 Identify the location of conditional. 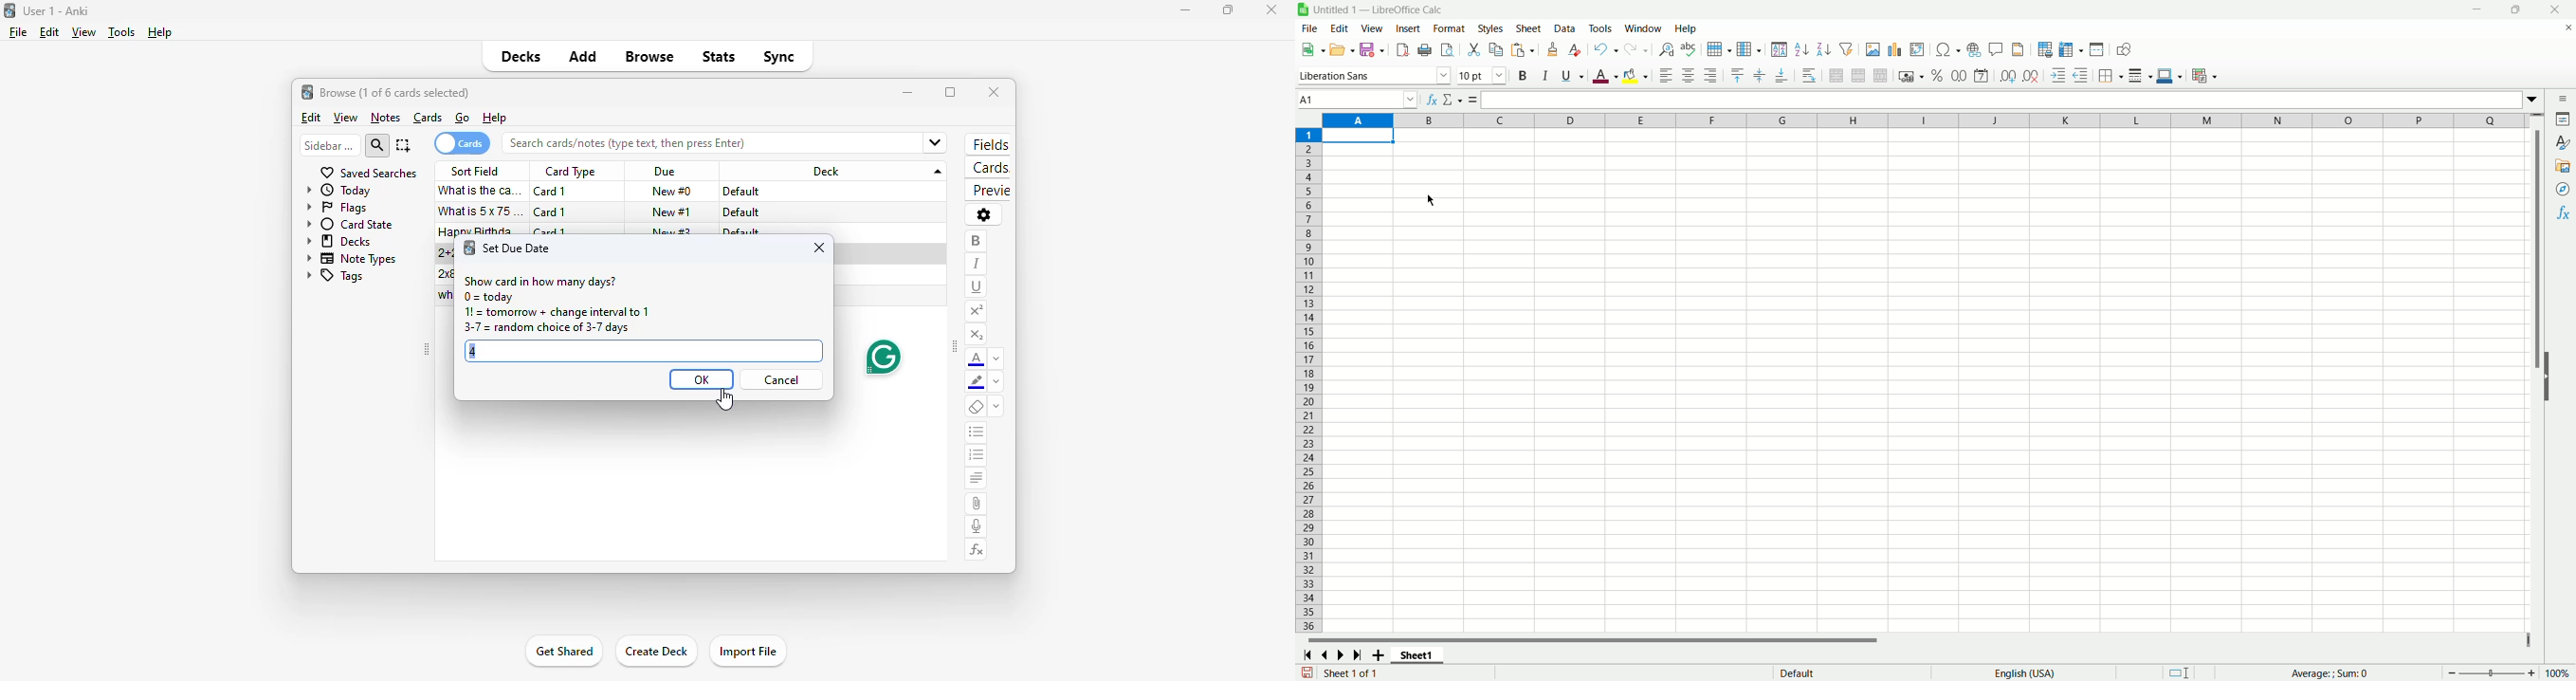
(2206, 77).